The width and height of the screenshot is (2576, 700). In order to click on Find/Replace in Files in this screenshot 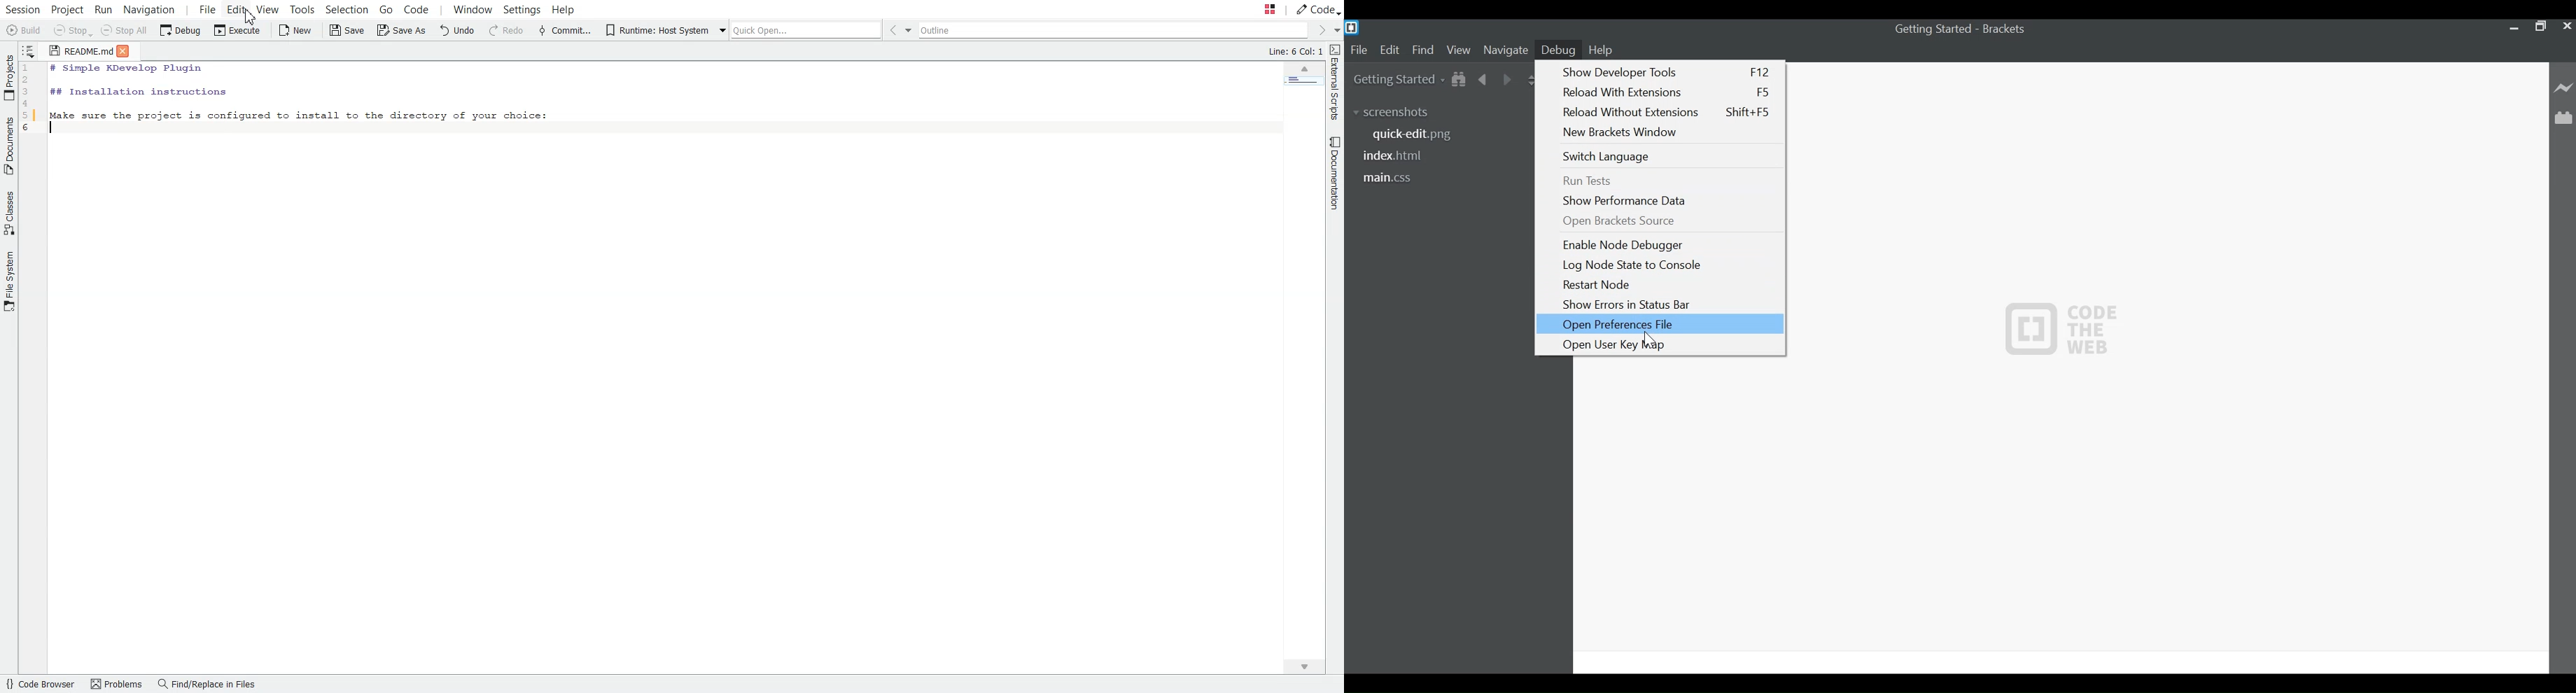, I will do `click(206, 685)`.